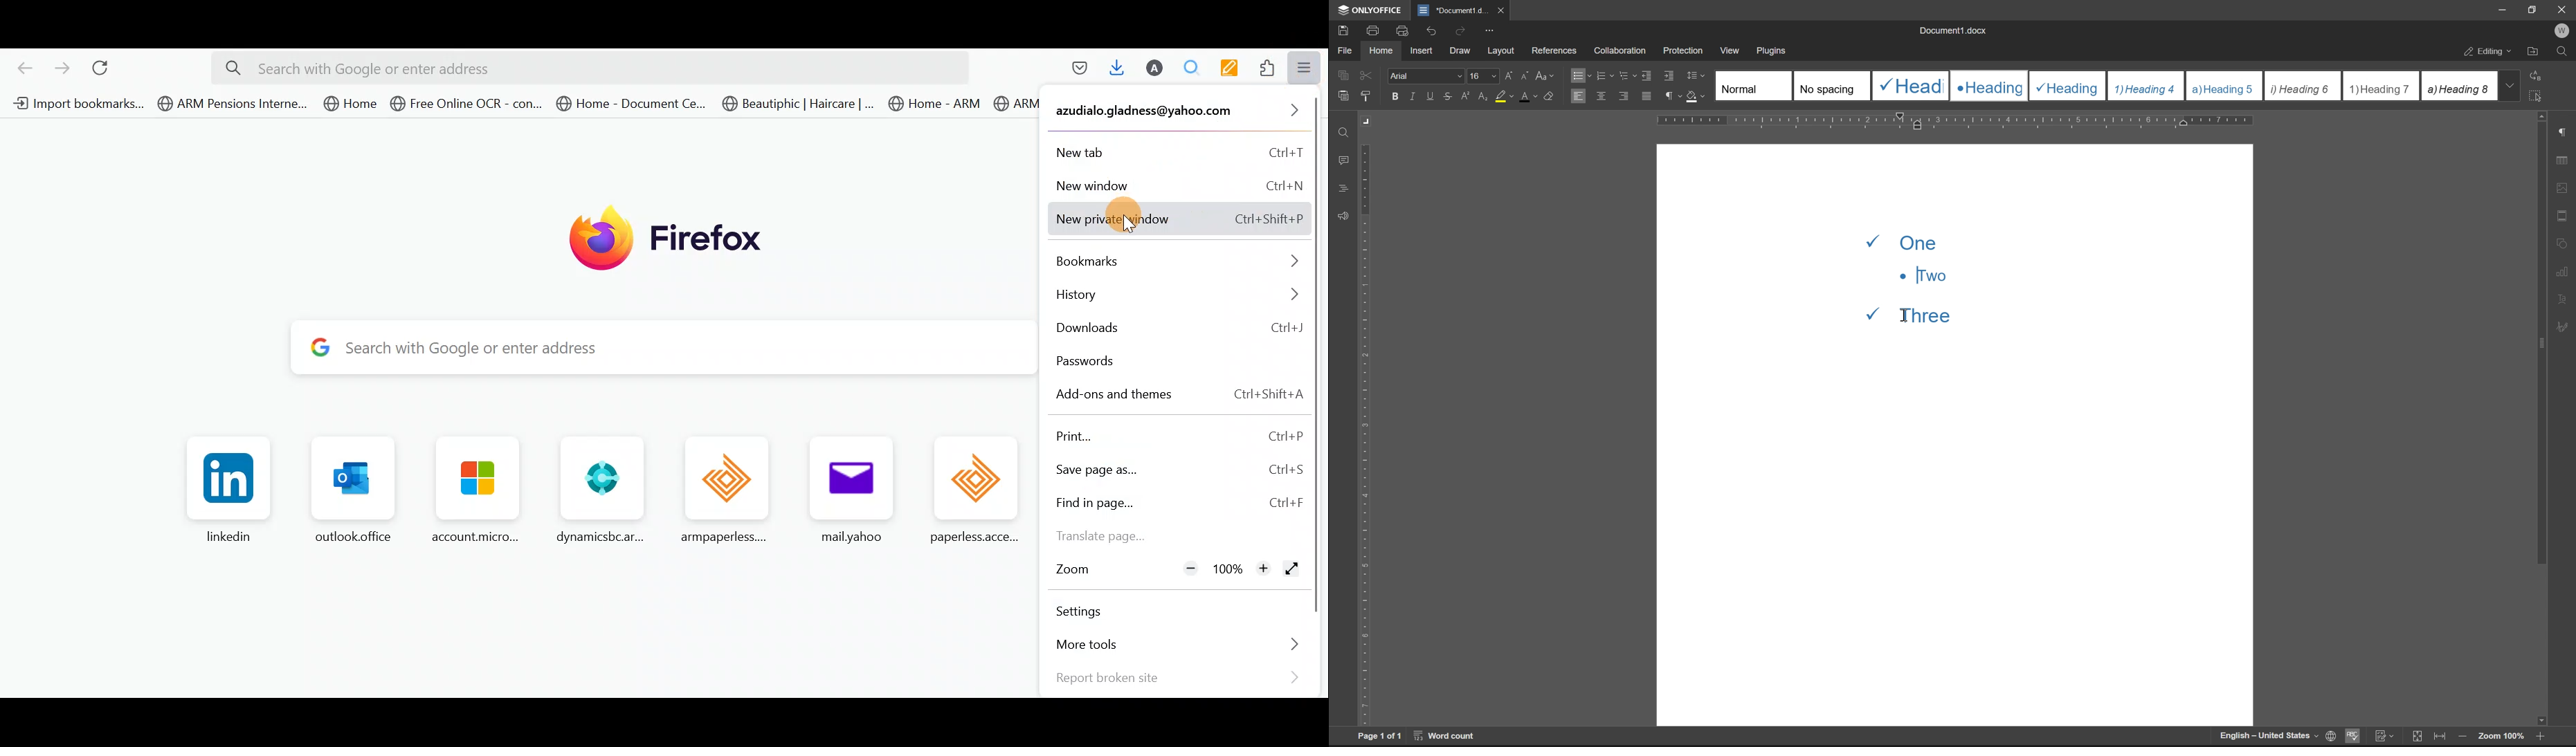 This screenshot has height=756, width=2576. What do you see at coordinates (2489, 53) in the screenshot?
I see `editing` at bounding box center [2489, 53].